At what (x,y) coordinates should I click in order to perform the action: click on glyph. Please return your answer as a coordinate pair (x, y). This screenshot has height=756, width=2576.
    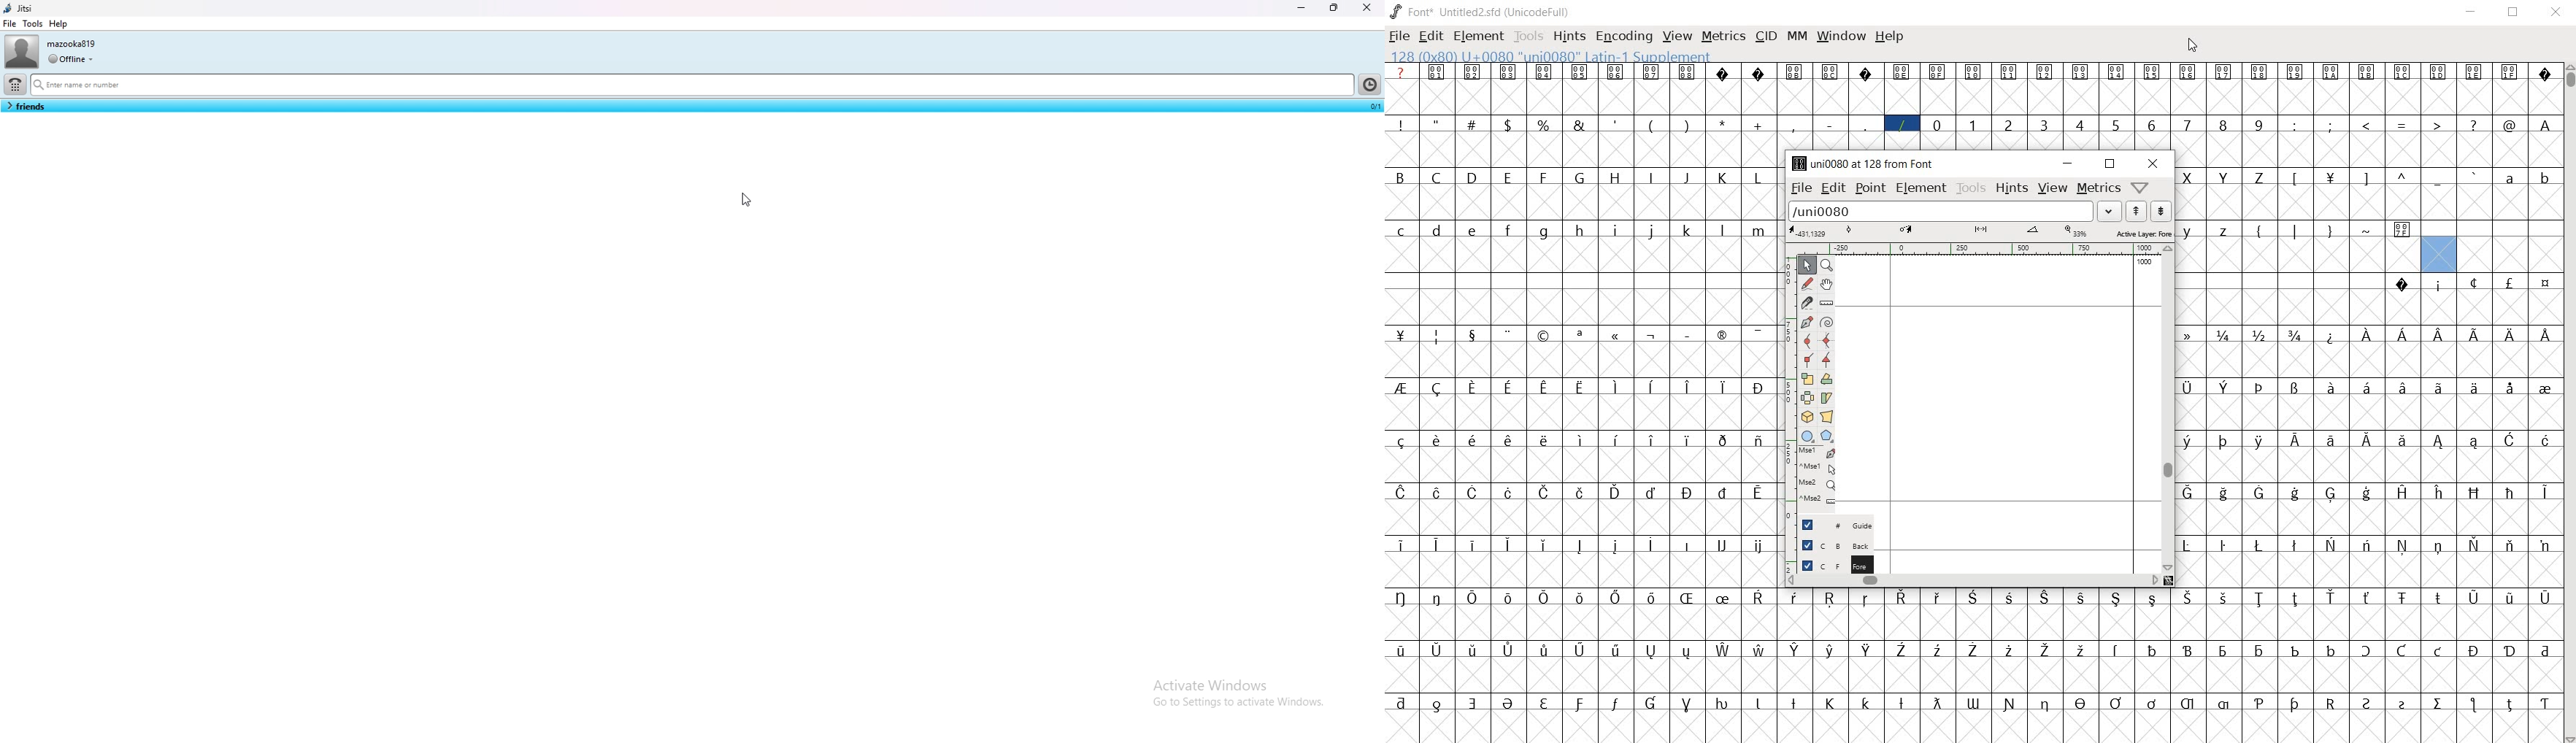
    Looking at the image, I should click on (1615, 73).